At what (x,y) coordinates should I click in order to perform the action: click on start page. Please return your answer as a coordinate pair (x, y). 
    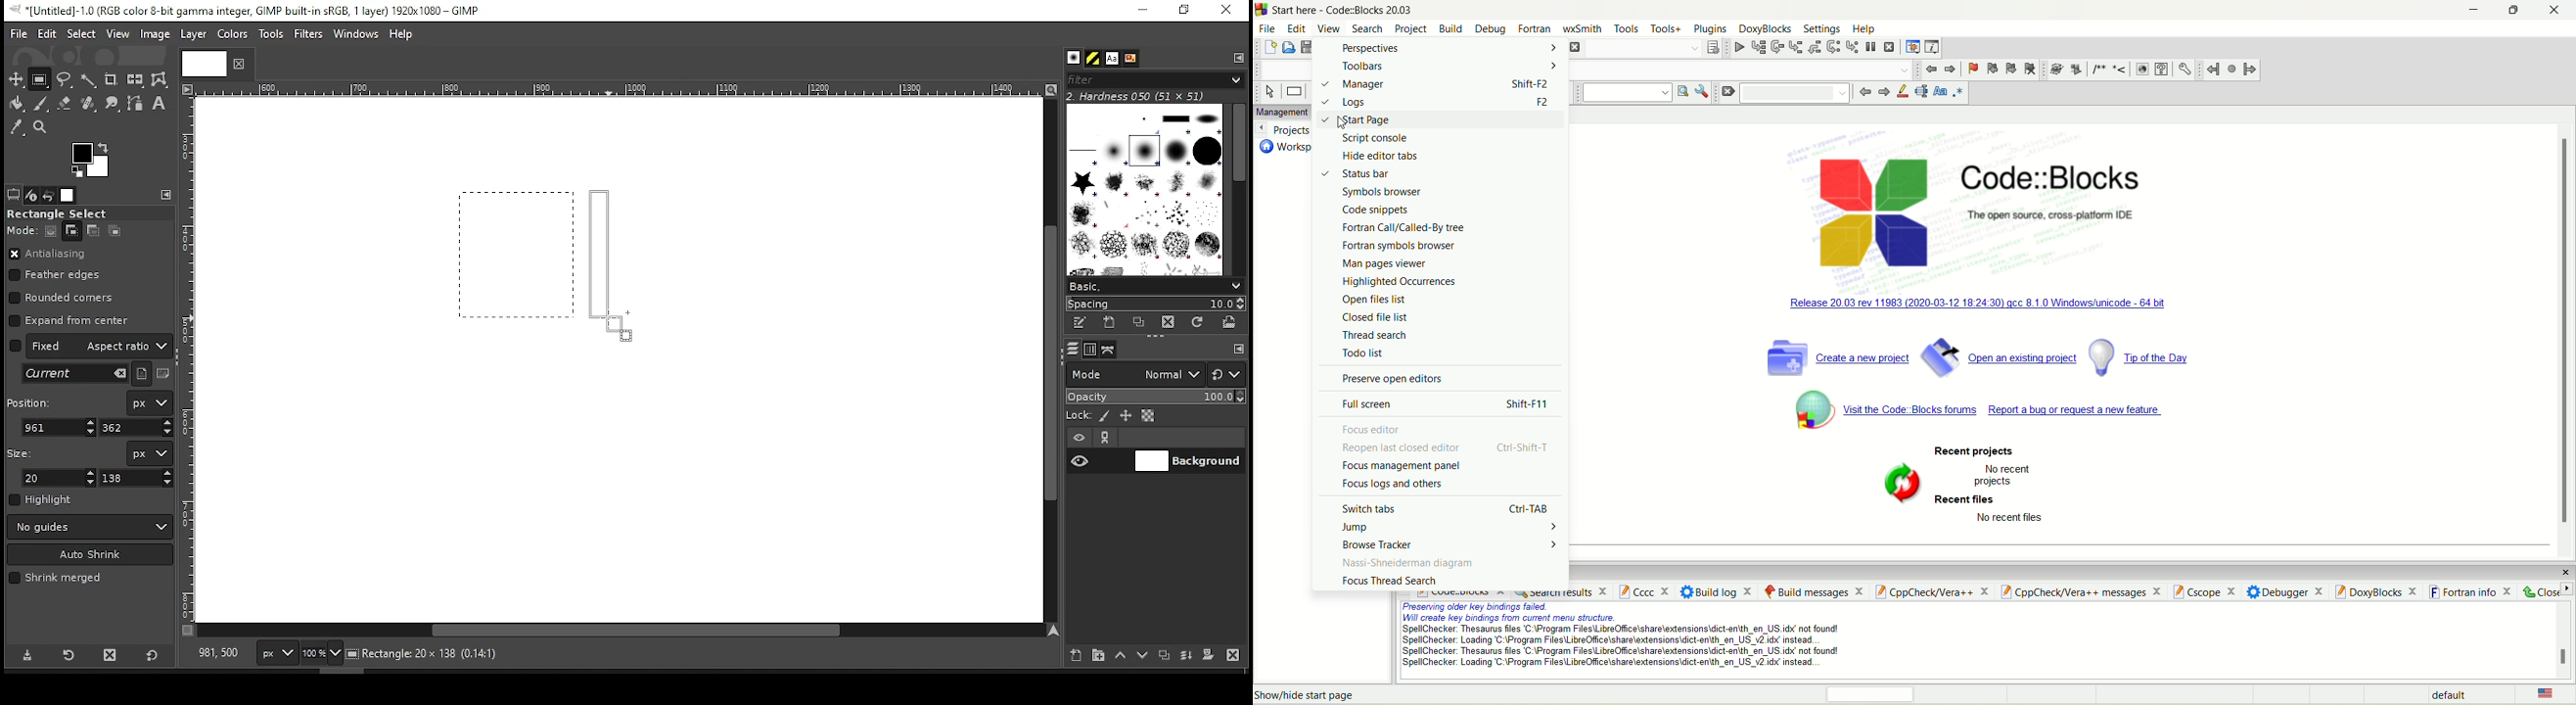
    Looking at the image, I should click on (1440, 120).